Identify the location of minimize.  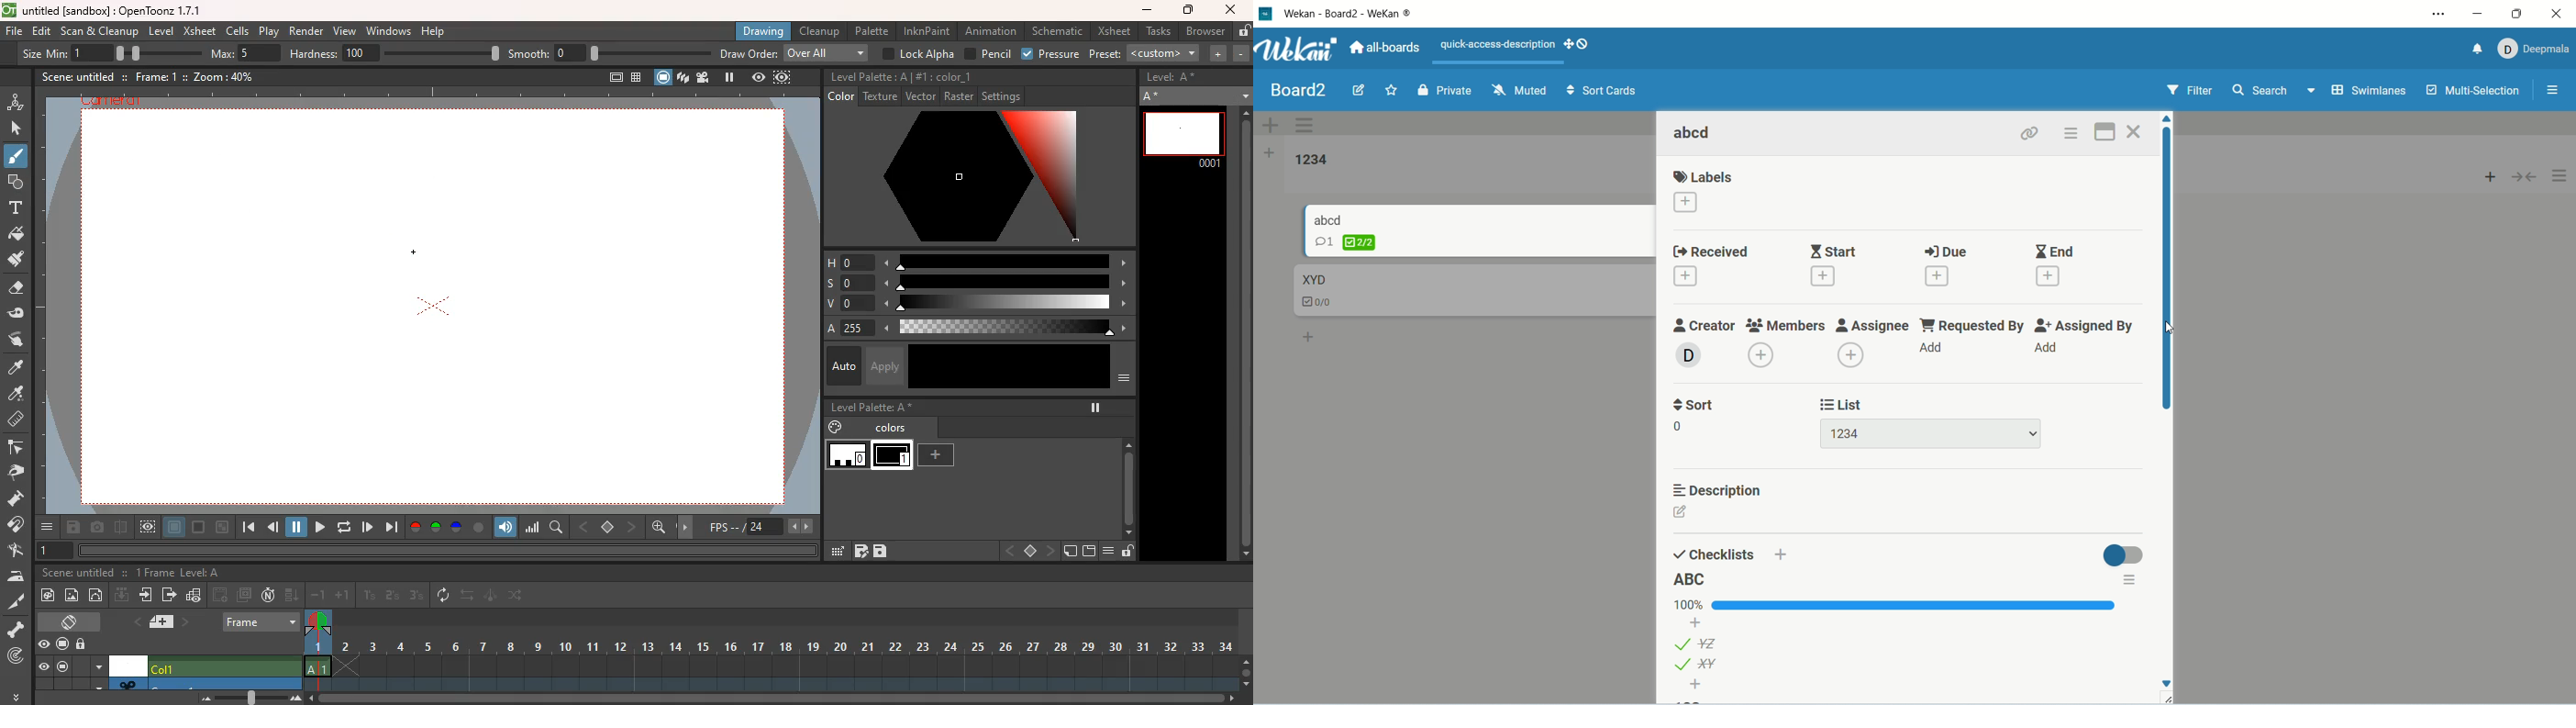
(2481, 17).